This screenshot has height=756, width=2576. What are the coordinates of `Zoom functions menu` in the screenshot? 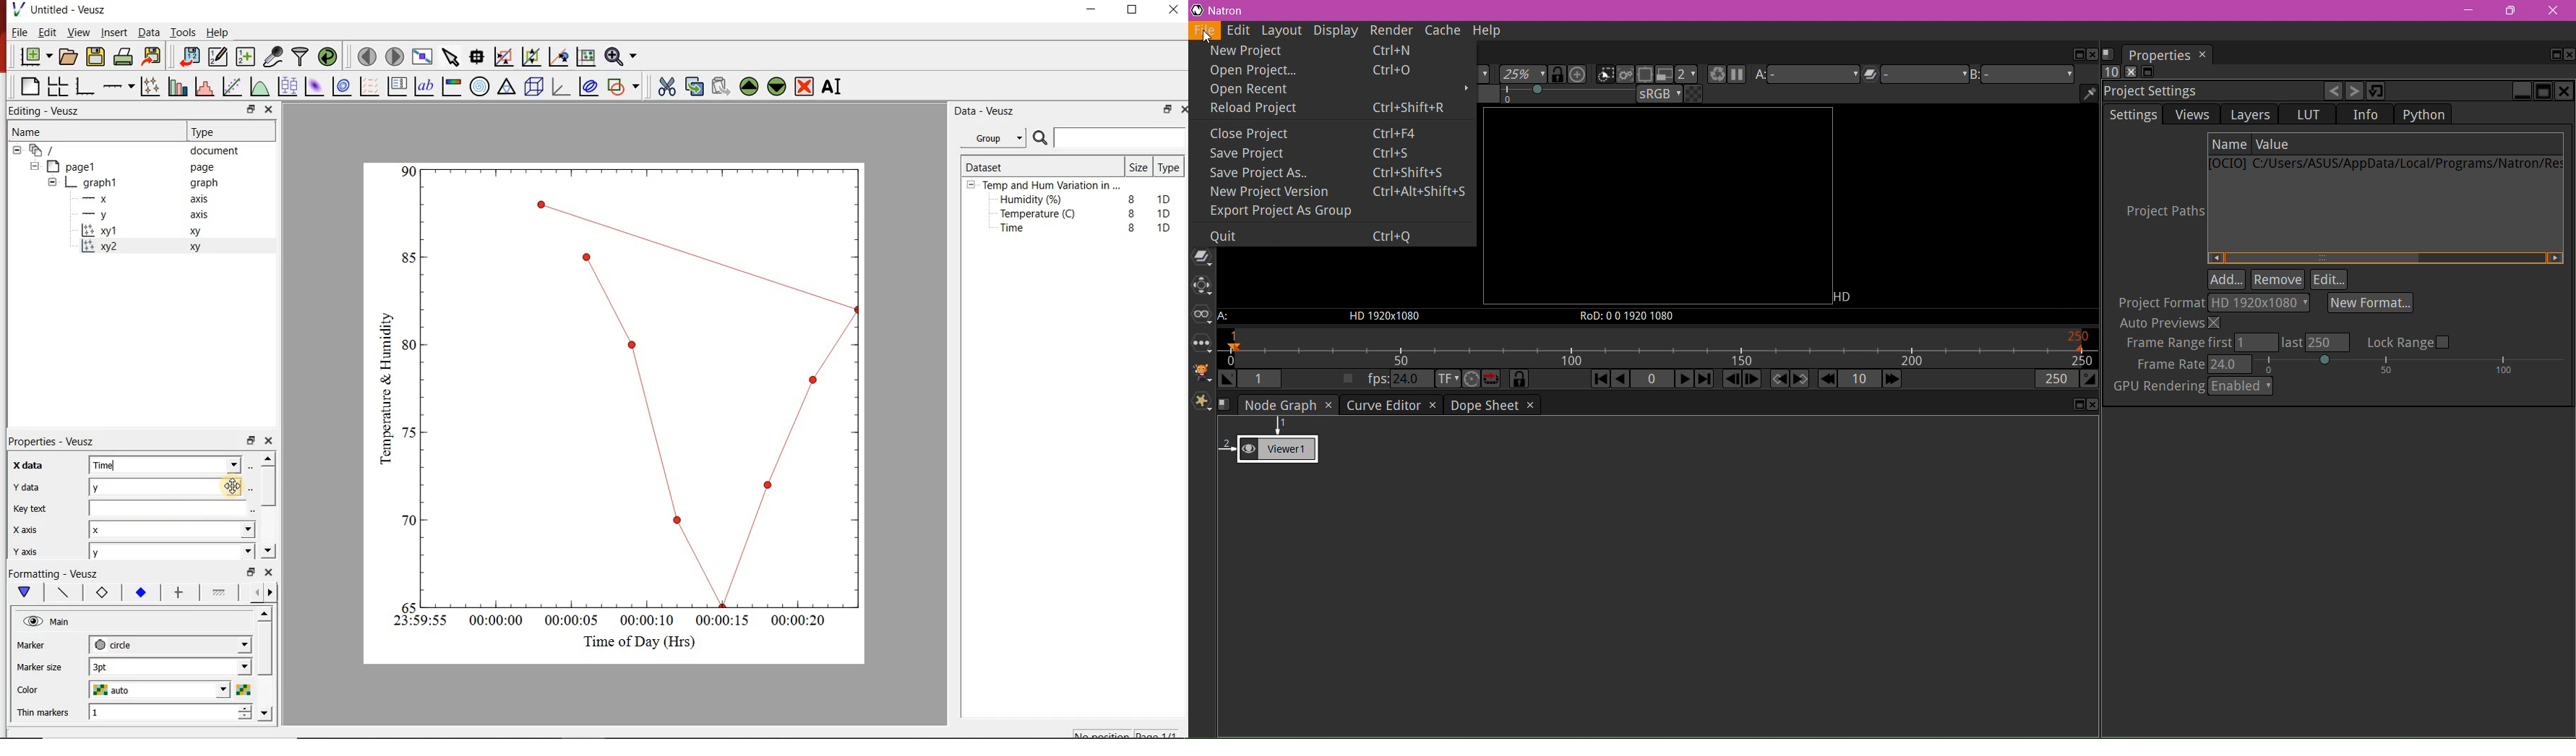 It's located at (621, 56).